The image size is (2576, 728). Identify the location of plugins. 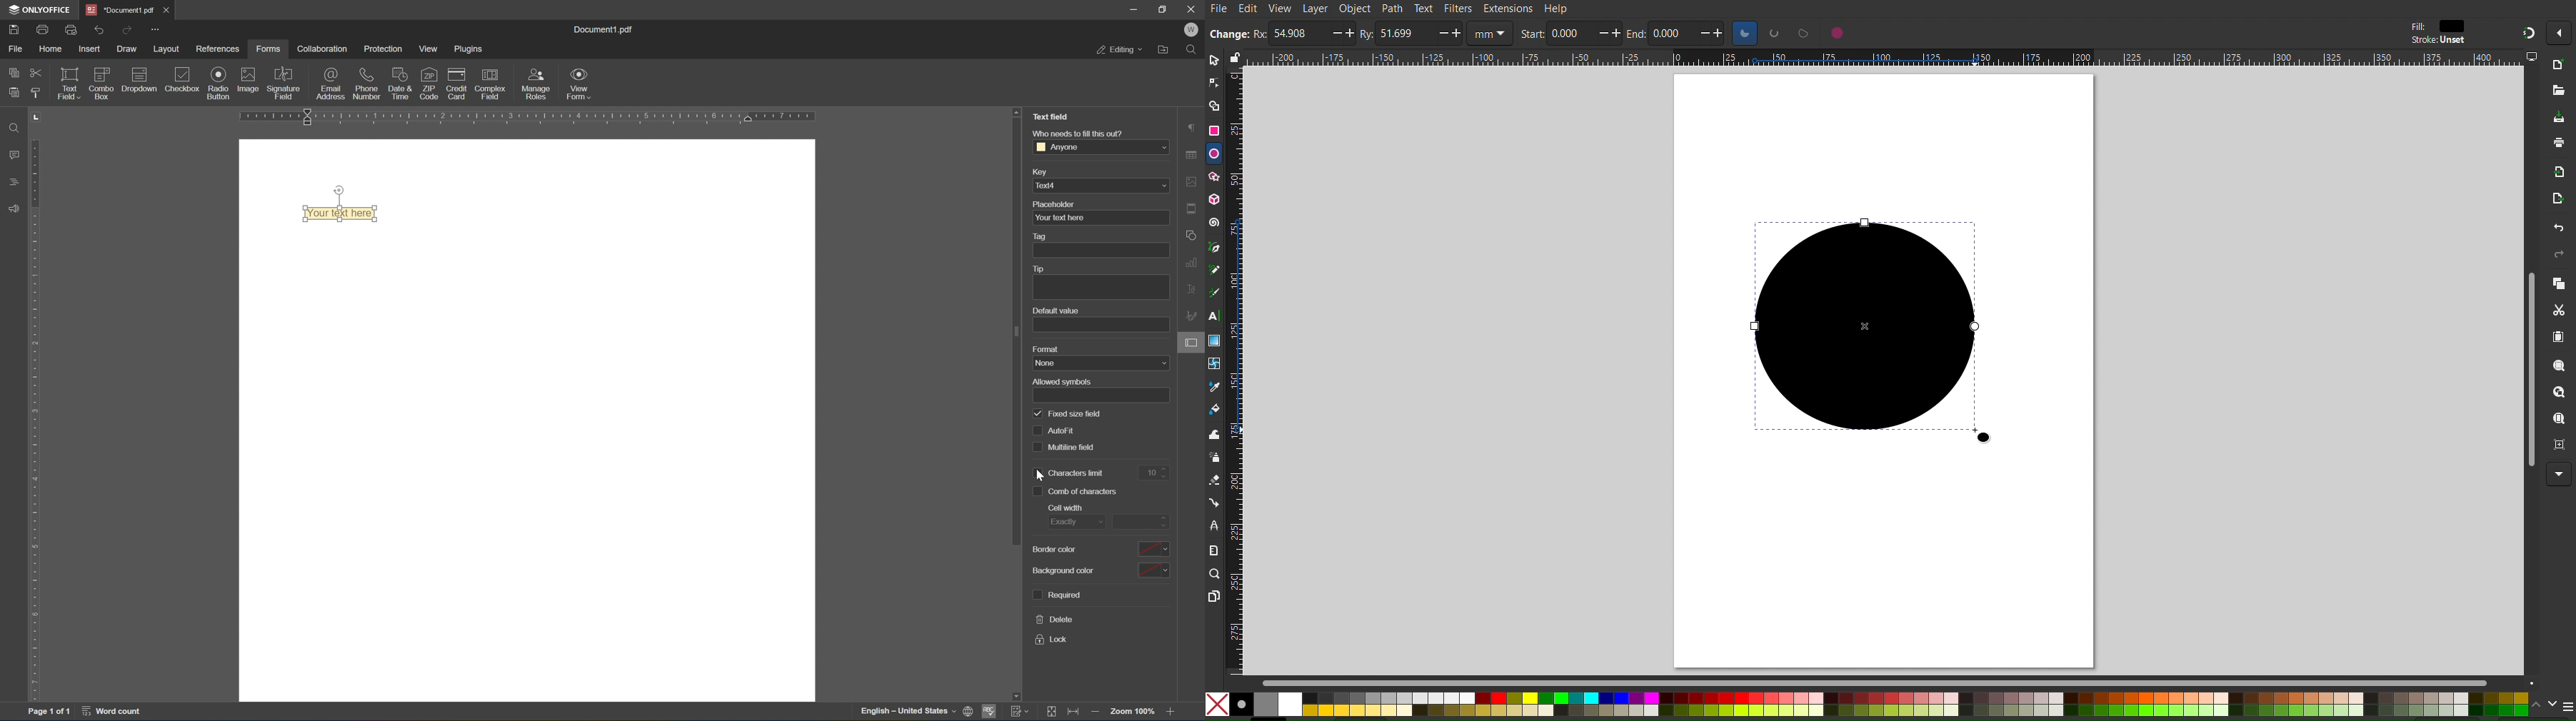
(467, 48).